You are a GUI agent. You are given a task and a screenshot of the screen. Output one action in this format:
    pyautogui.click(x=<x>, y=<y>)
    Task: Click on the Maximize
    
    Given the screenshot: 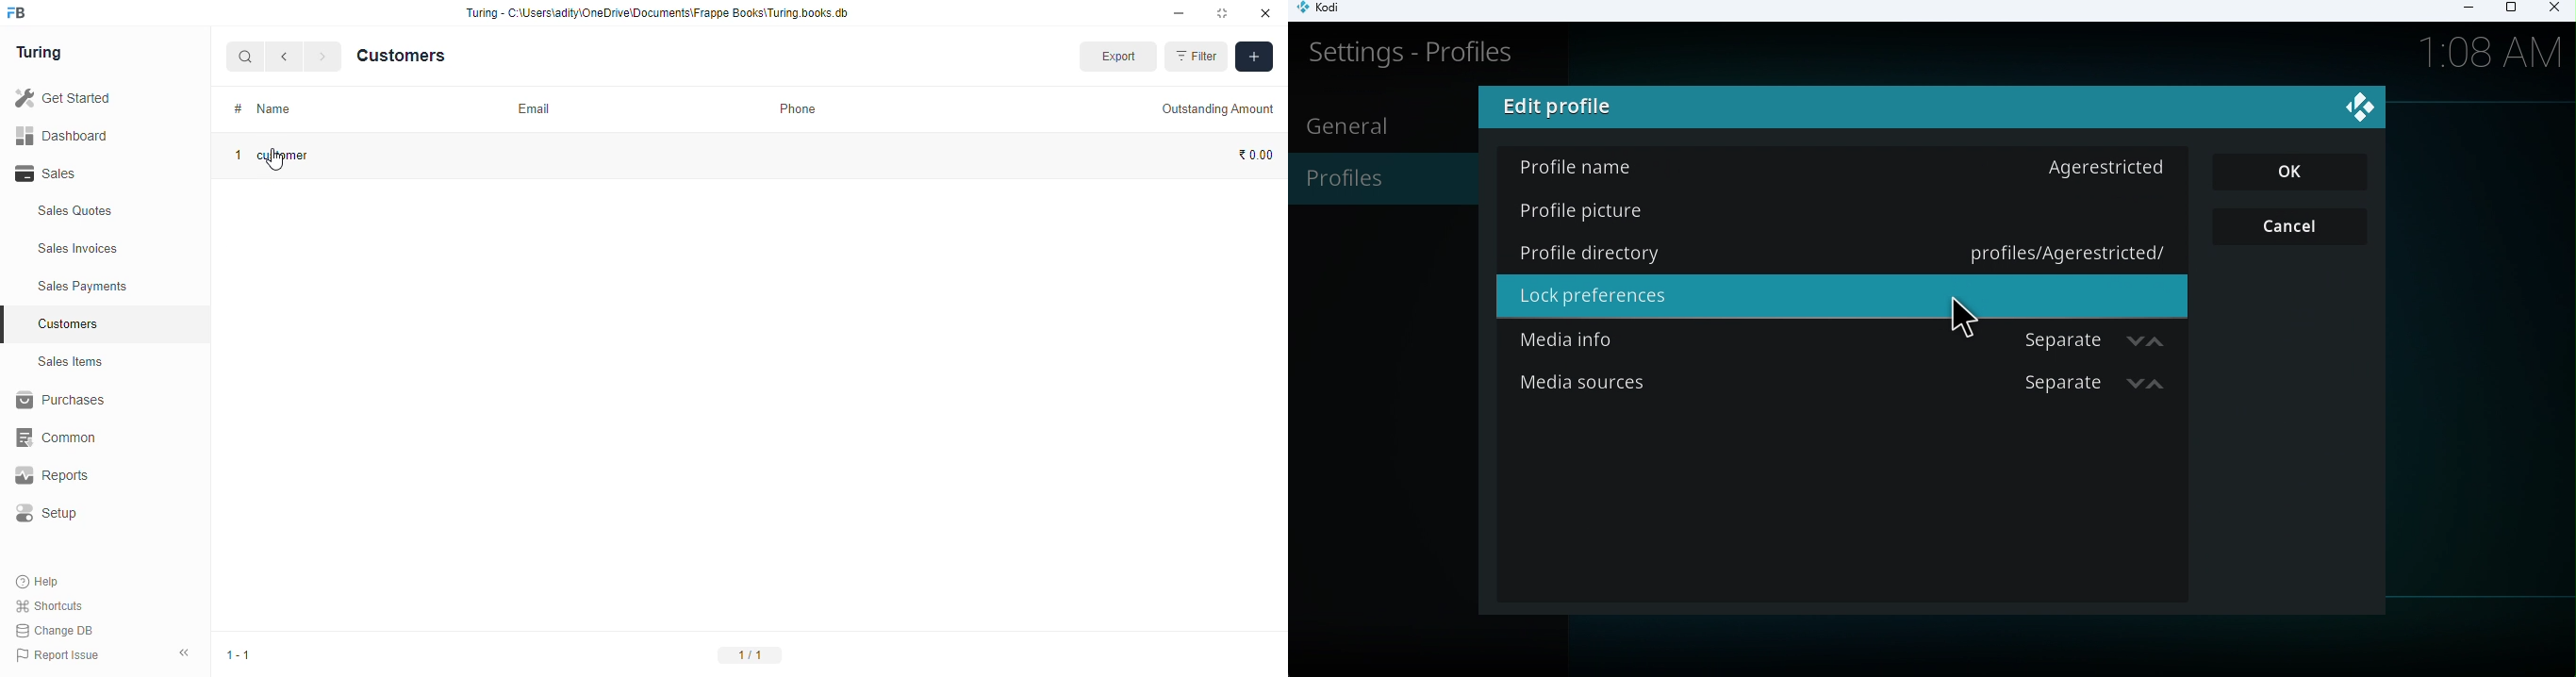 What is the action you would take?
    pyautogui.click(x=2510, y=11)
    